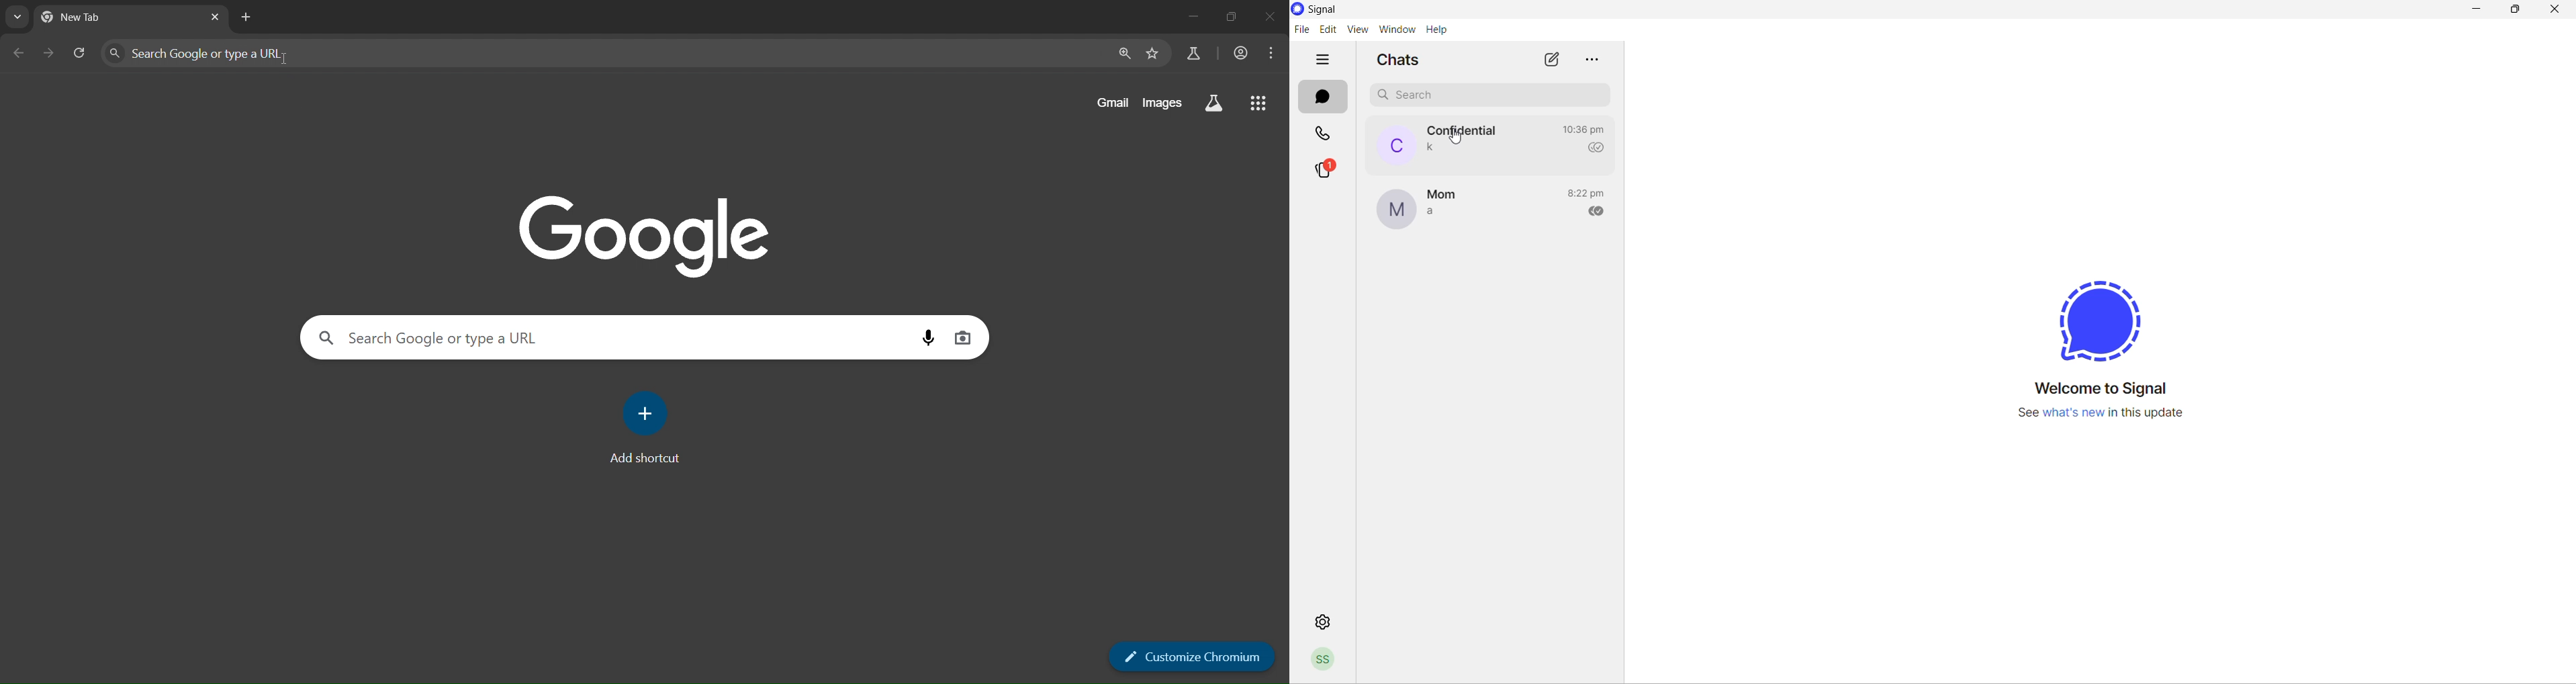 The width and height of the screenshot is (2576, 700). I want to click on last message time, so click(1586, 129).